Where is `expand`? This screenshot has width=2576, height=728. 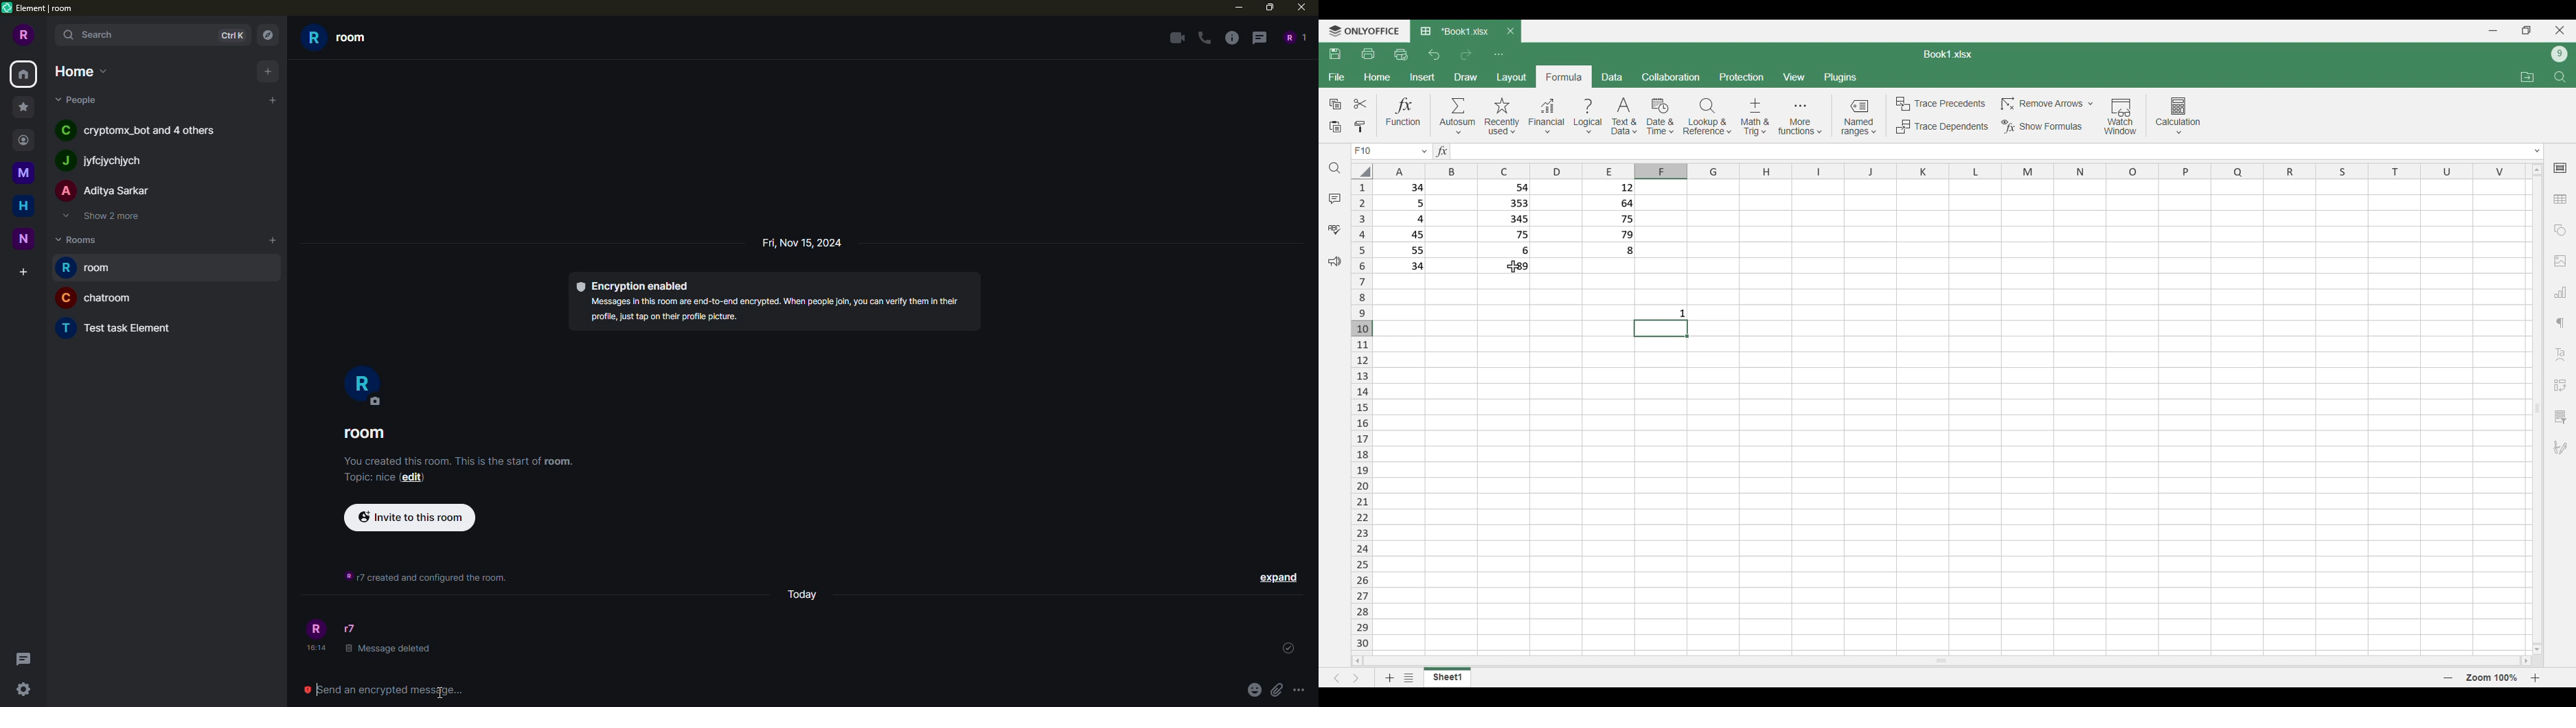
expand is located at coordinates (1278, 577).